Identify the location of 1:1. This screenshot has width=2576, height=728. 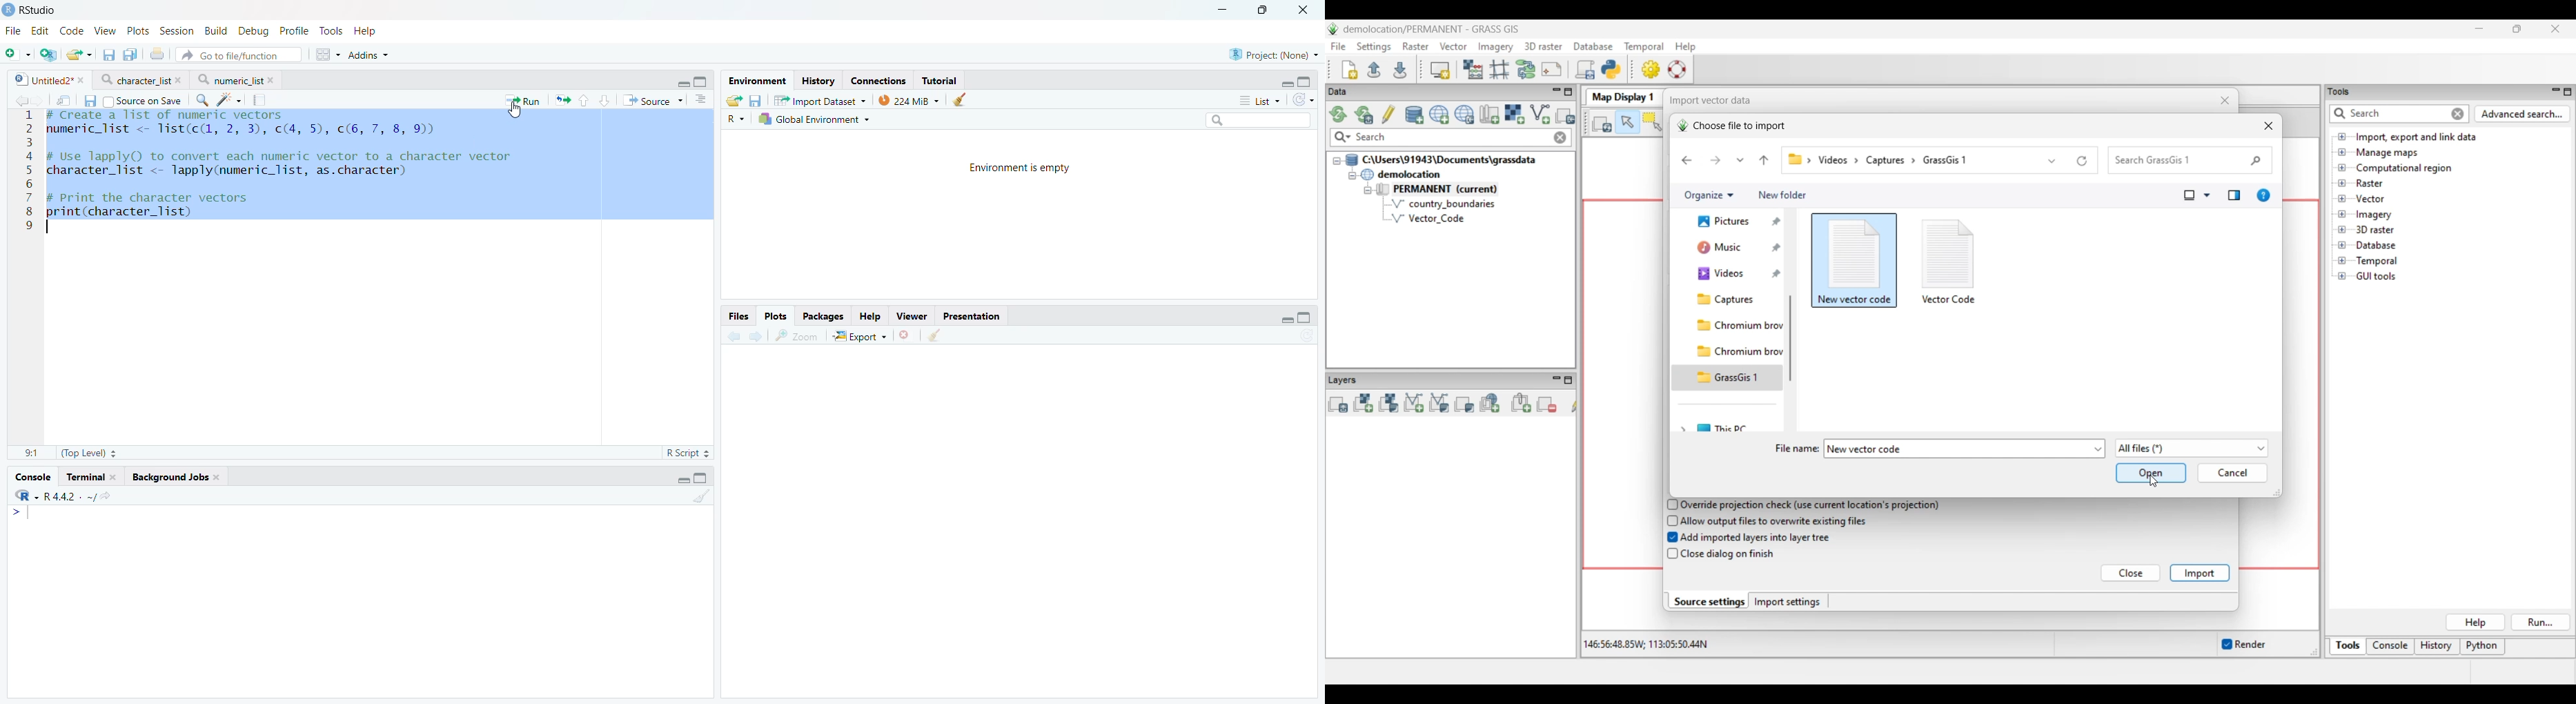
(31, 452).